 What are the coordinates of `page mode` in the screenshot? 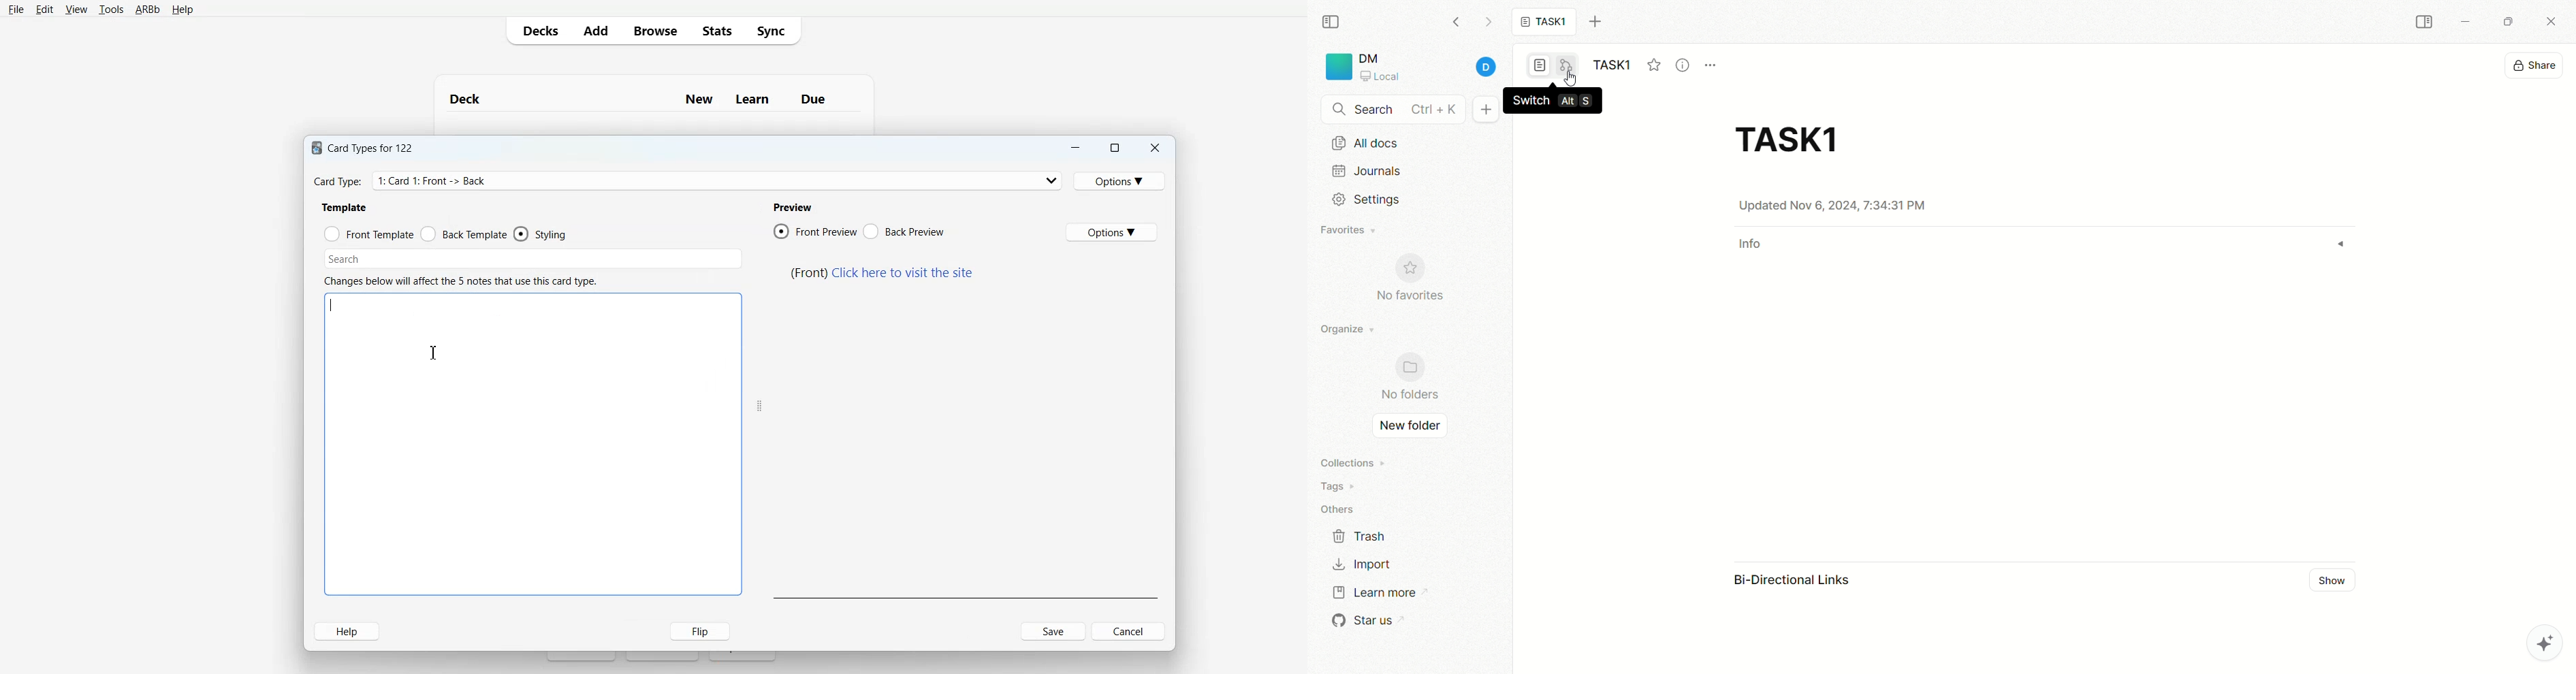 It's located at (1541, 67).